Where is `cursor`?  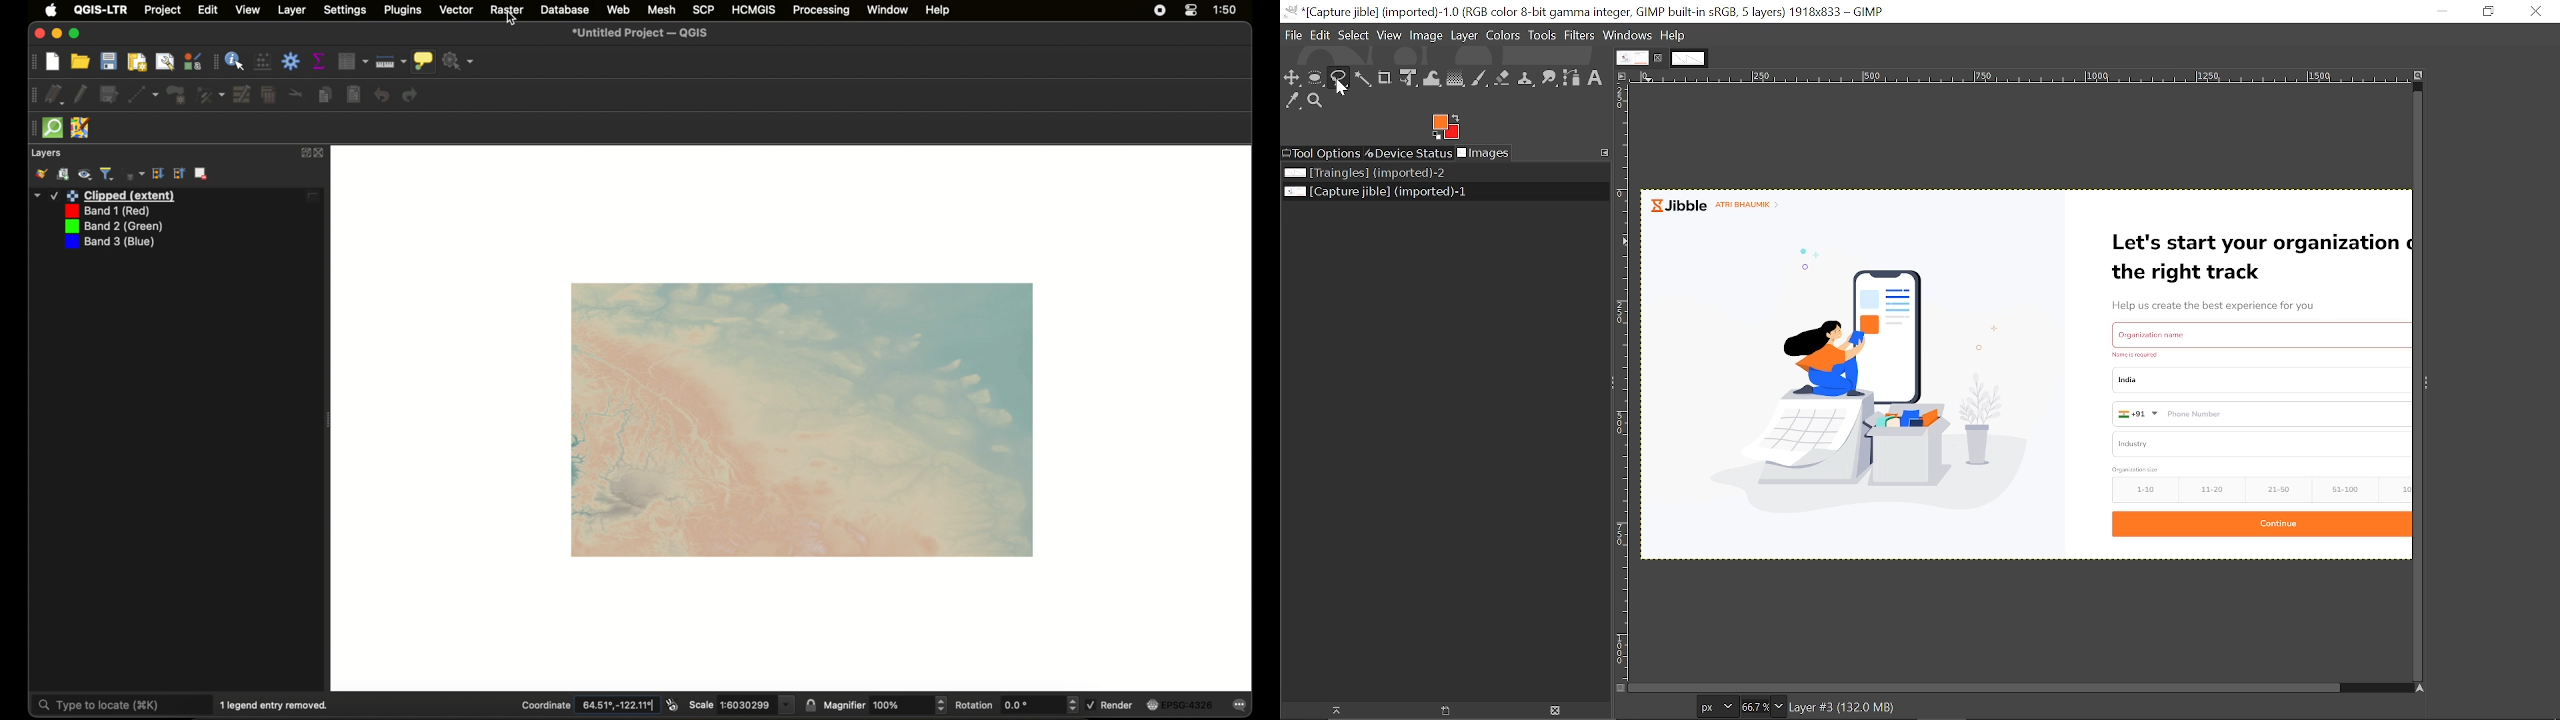 cursor is located at coordinates (511, 21).